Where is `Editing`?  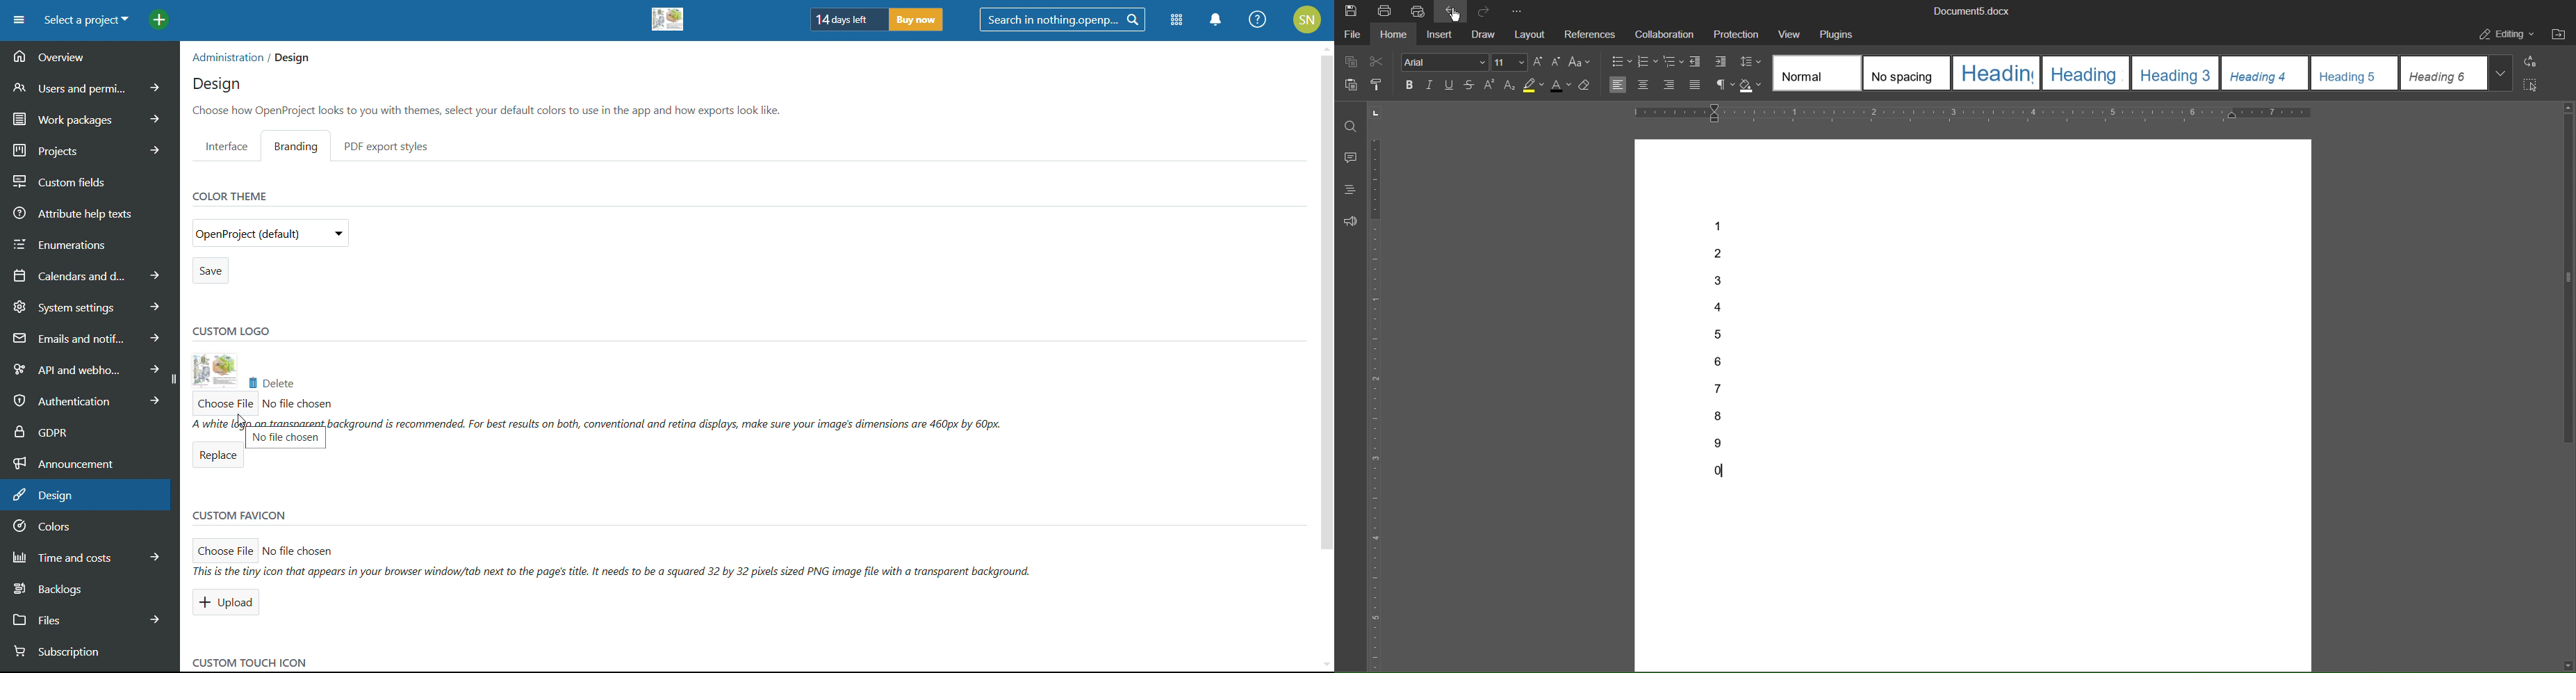 Editing is located at coordinates (2505, 35).